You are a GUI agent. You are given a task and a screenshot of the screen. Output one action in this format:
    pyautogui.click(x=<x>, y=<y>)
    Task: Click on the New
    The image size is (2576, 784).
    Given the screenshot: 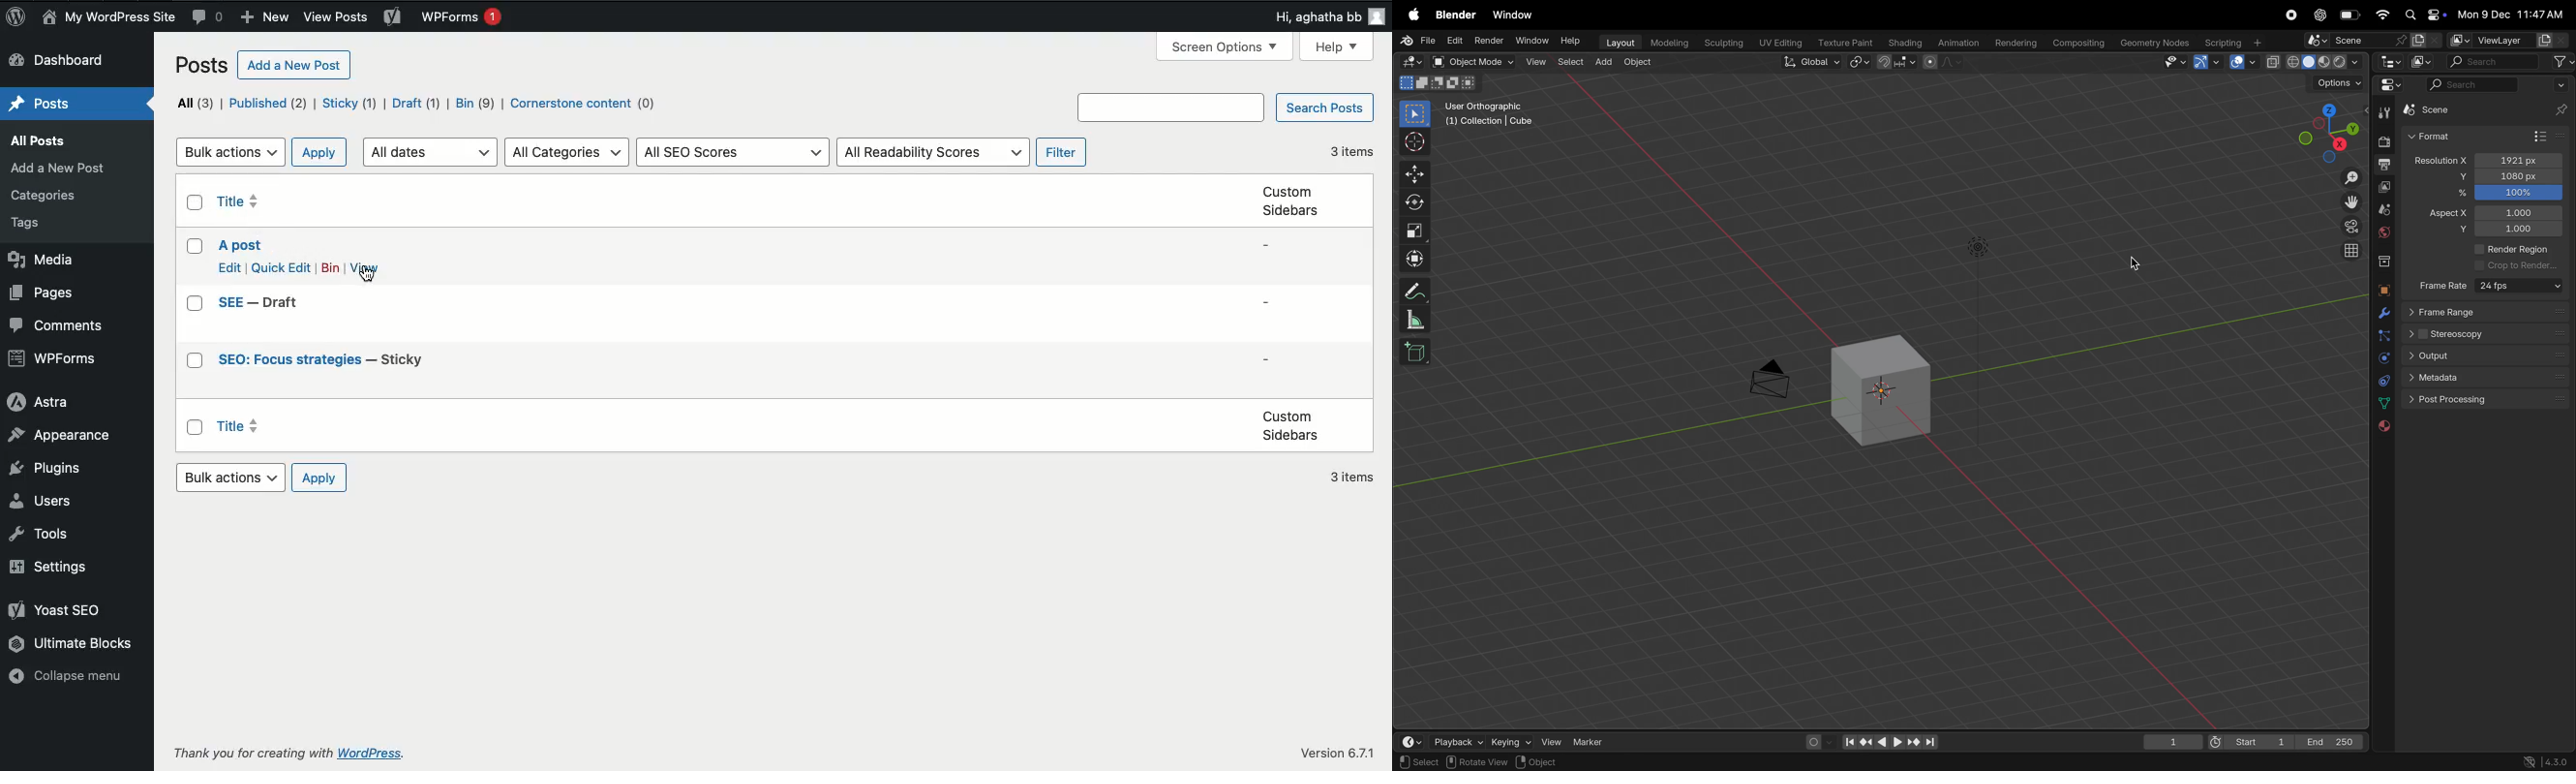 What is the action you would take?
    pyautogui.click(x=263, y=17)
    